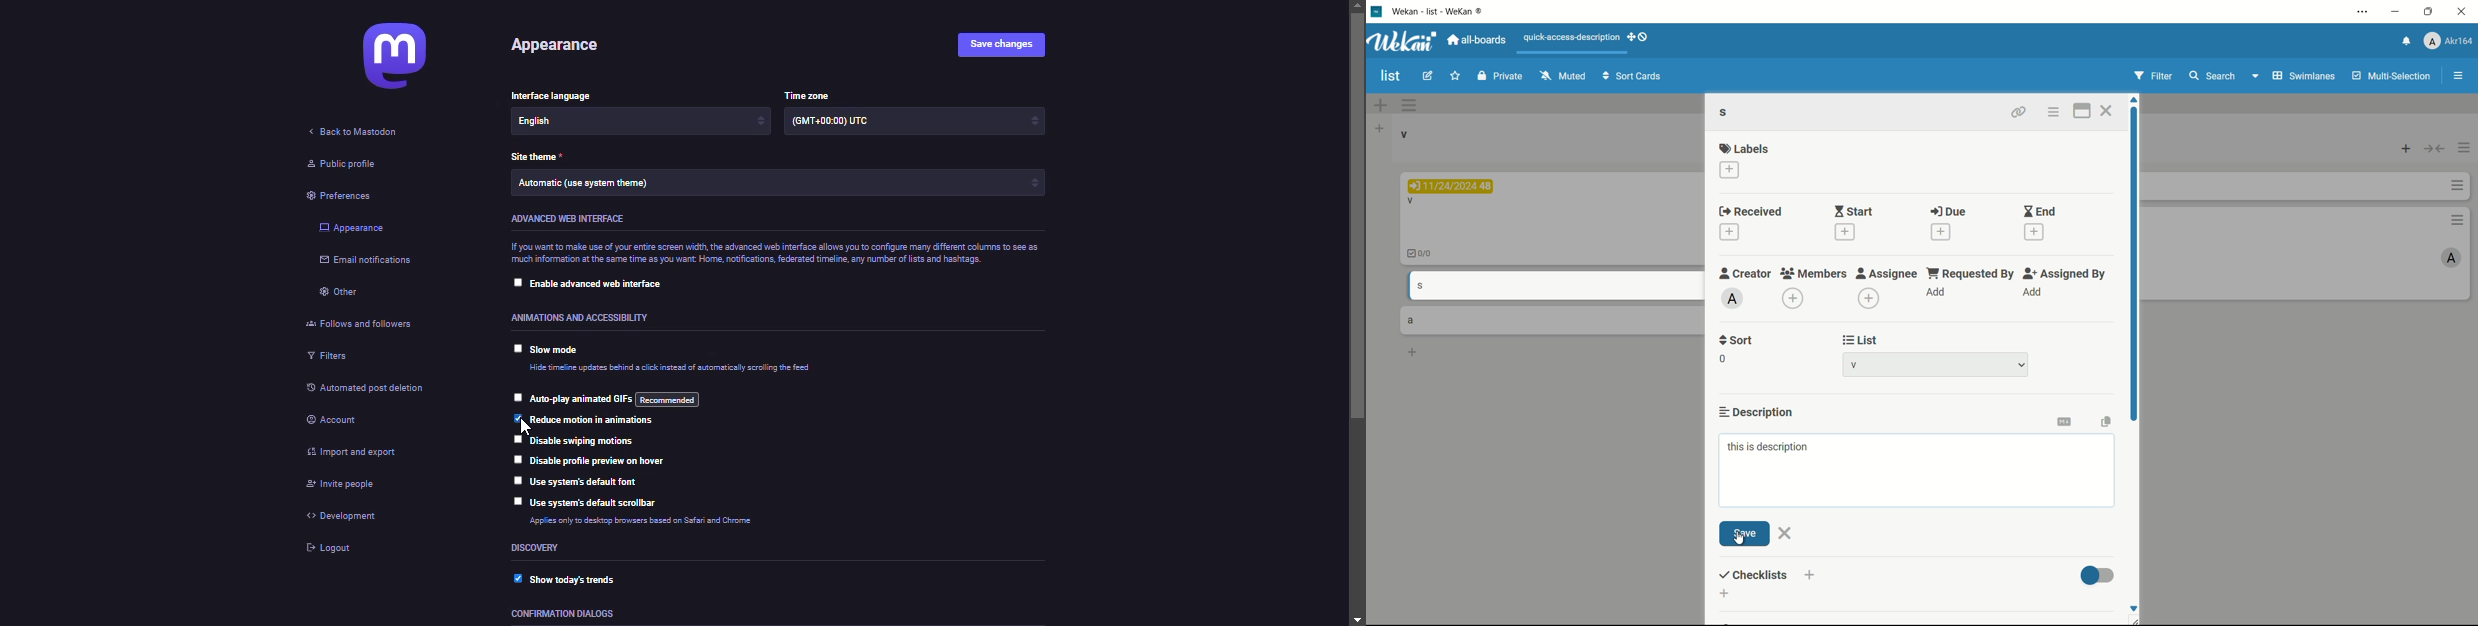 This screenshot has height=644, width=2492. What do you see at coordinates (514, 479) in the screenshot?
I see `click to select` at bounding box center [514, 479].